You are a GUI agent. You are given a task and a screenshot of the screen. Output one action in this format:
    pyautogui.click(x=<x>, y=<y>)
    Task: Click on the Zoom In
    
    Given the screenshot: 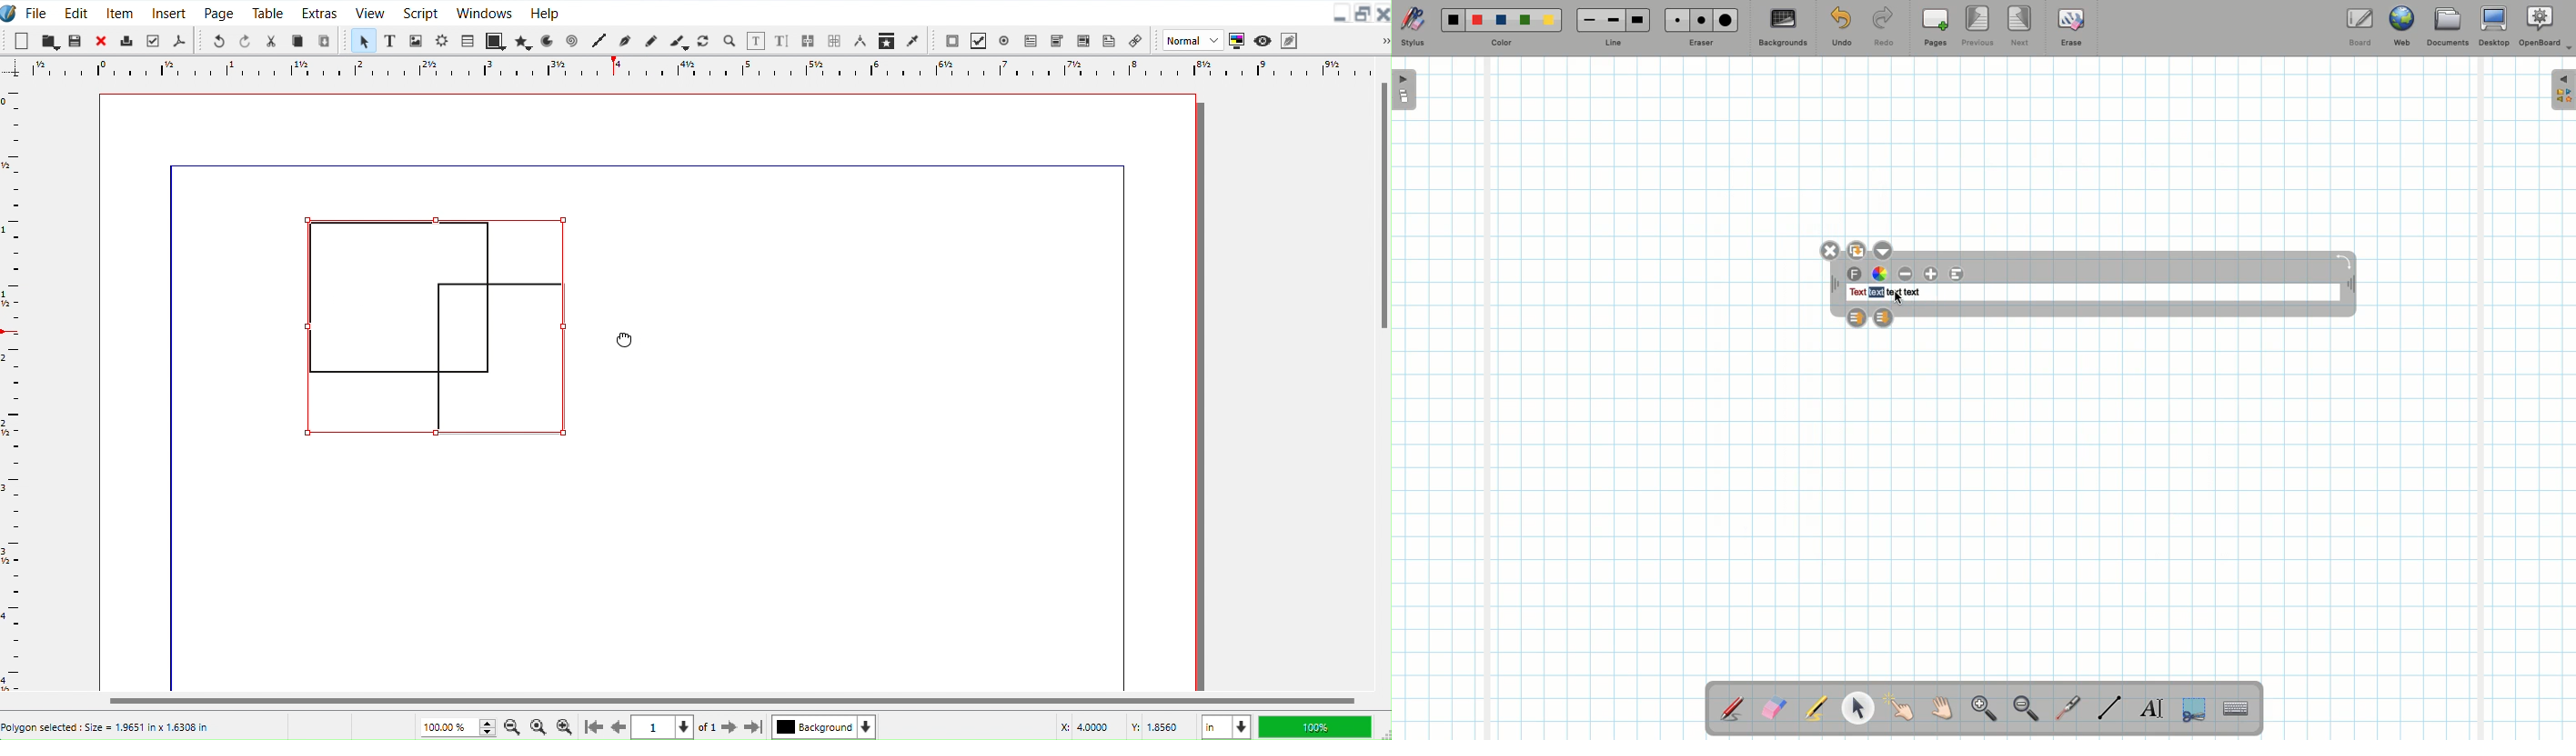 What is the action you would take?
    pyautogui.click(x=566, y=727)
    